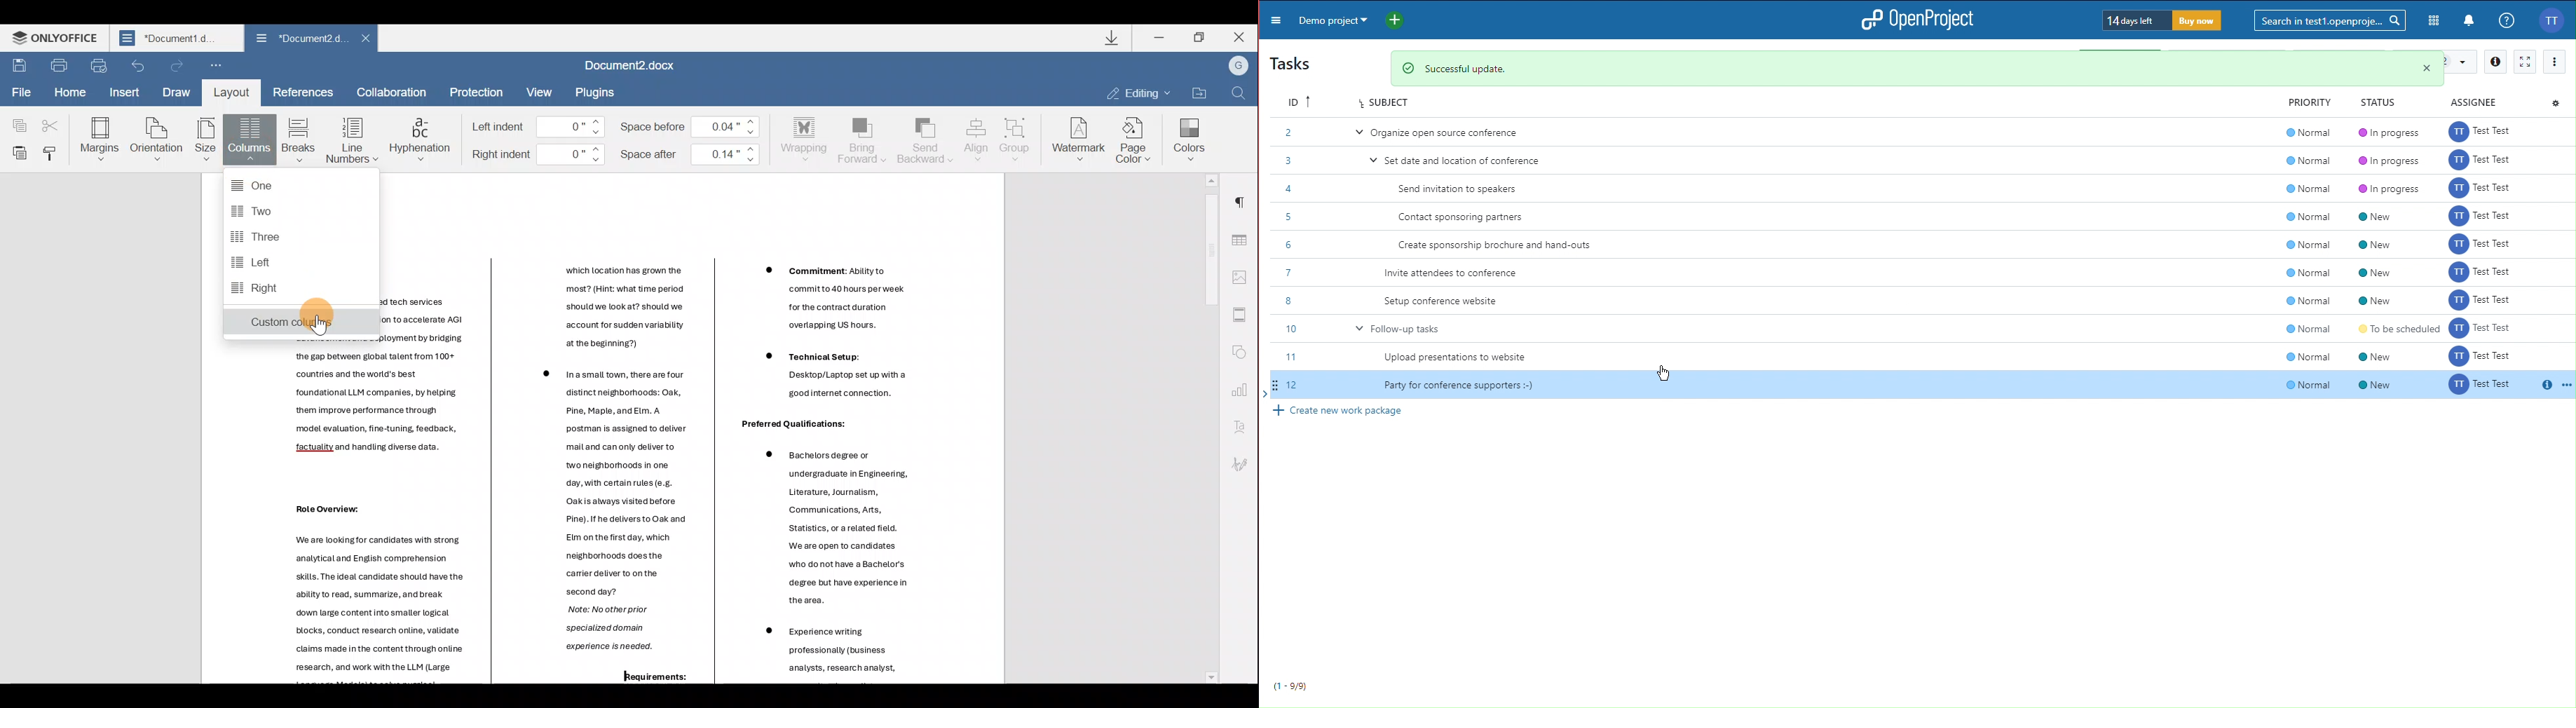 The height and width of the screenshot is (728, 2576). What do you see at coordinates (1286, 257) in the screenshot?
I see `IDs` at bounding box center [1286, 257].